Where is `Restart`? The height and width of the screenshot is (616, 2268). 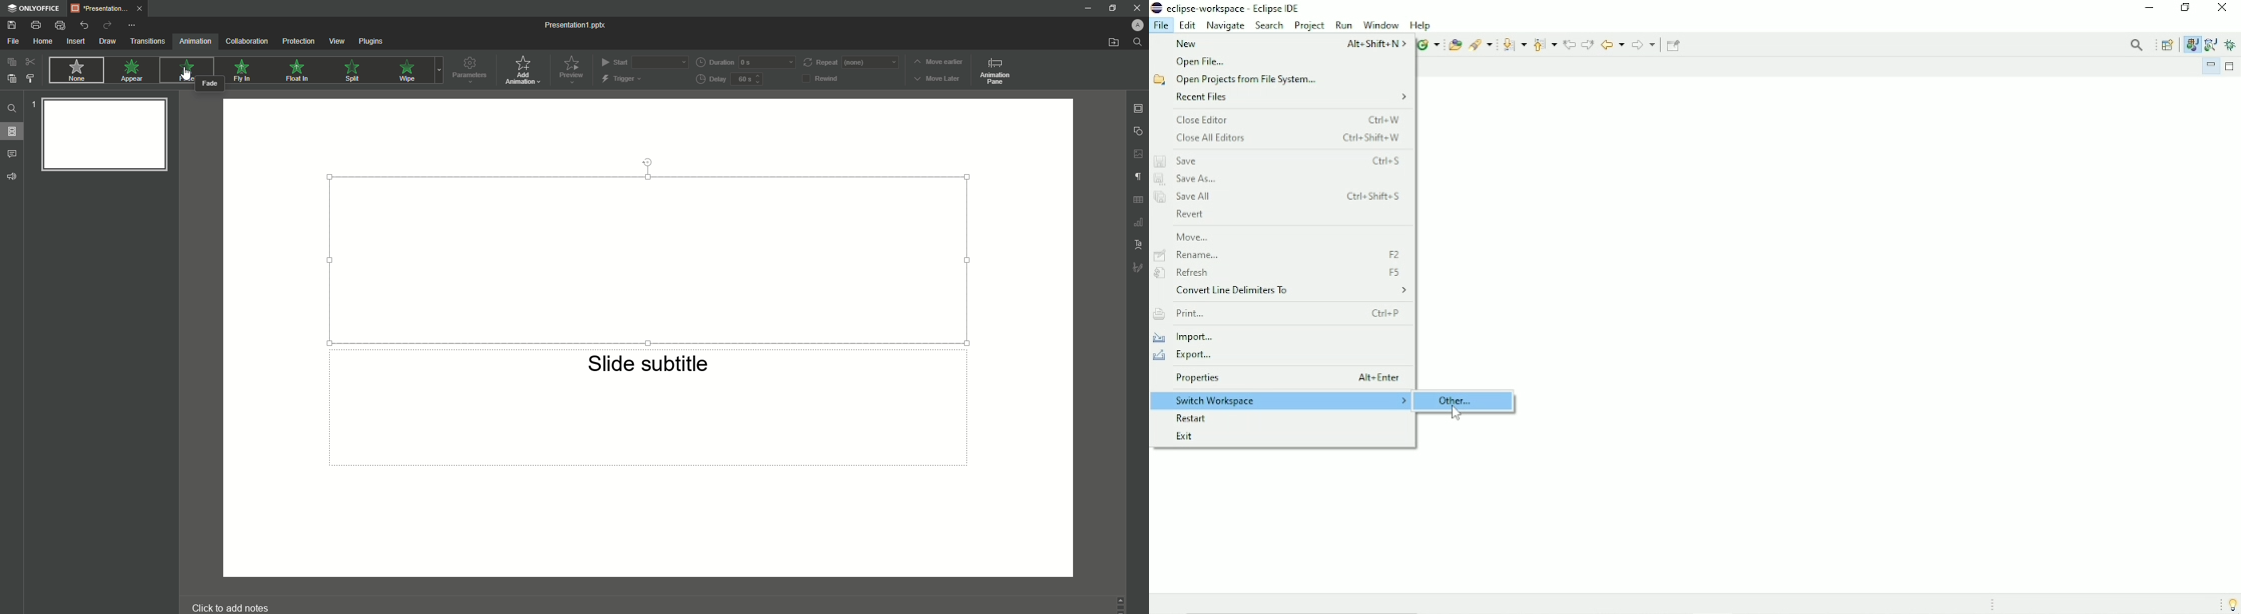 Restart is located at coordinates (1197, 419).